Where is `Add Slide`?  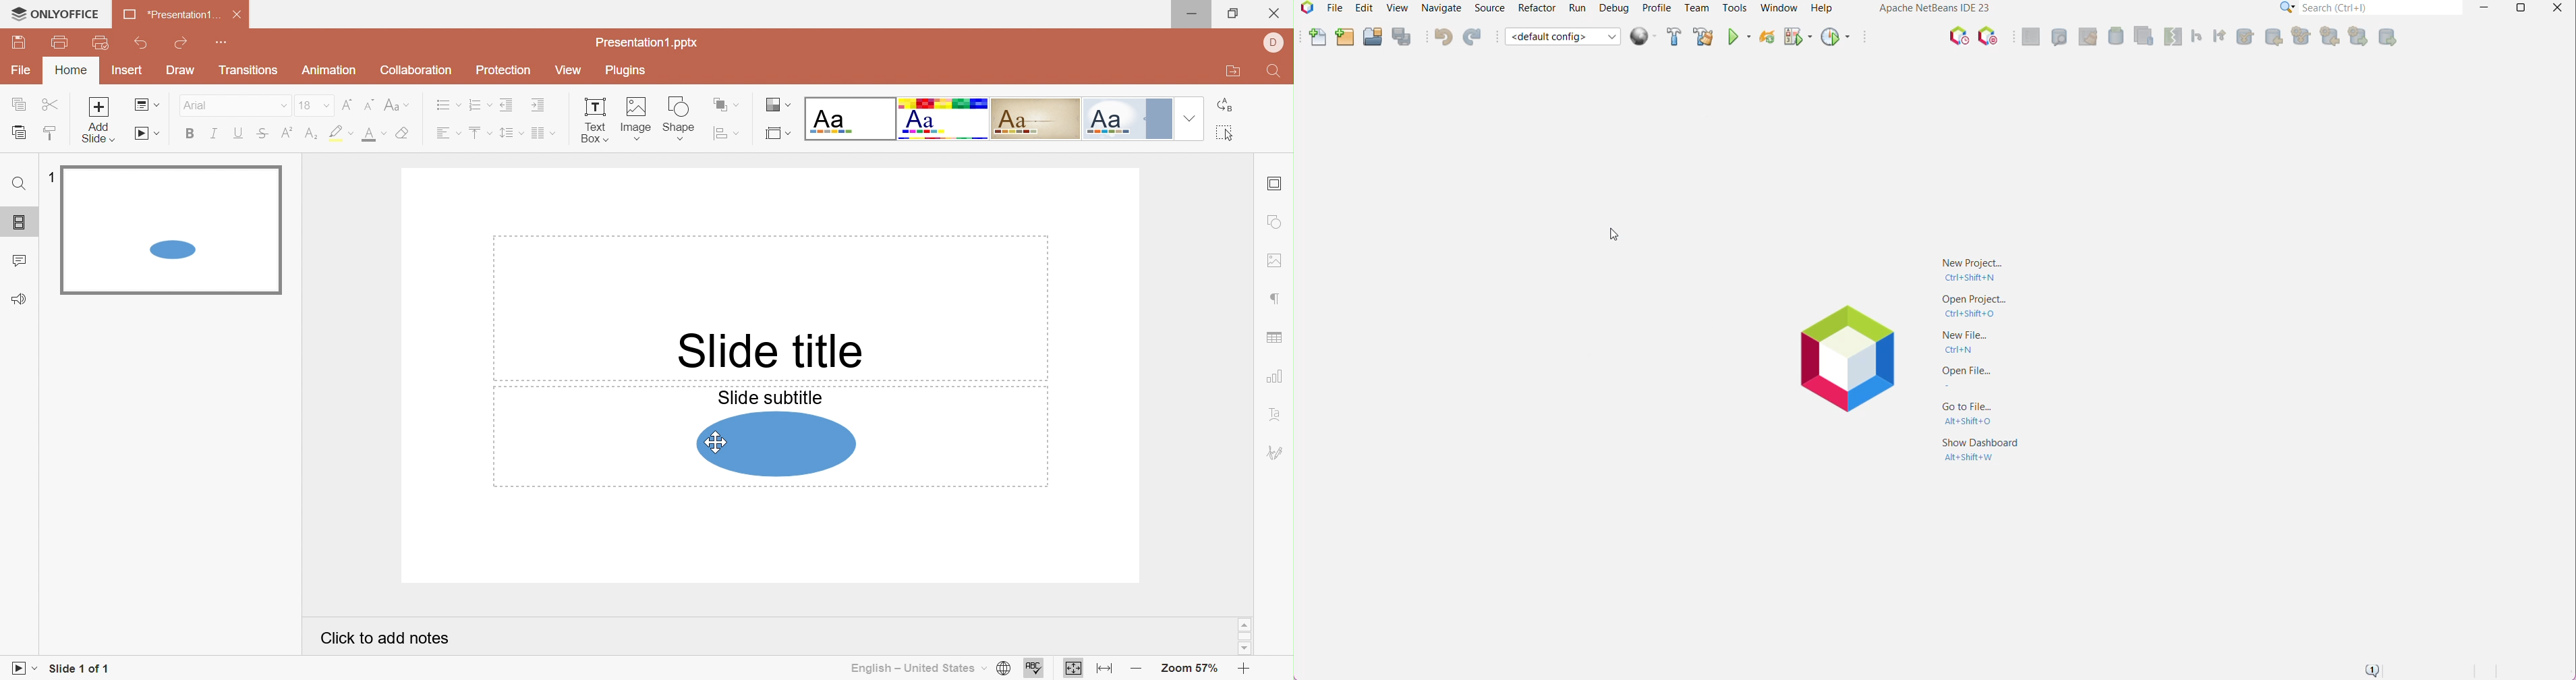 Add Slide is located at coordinates (101, 119).